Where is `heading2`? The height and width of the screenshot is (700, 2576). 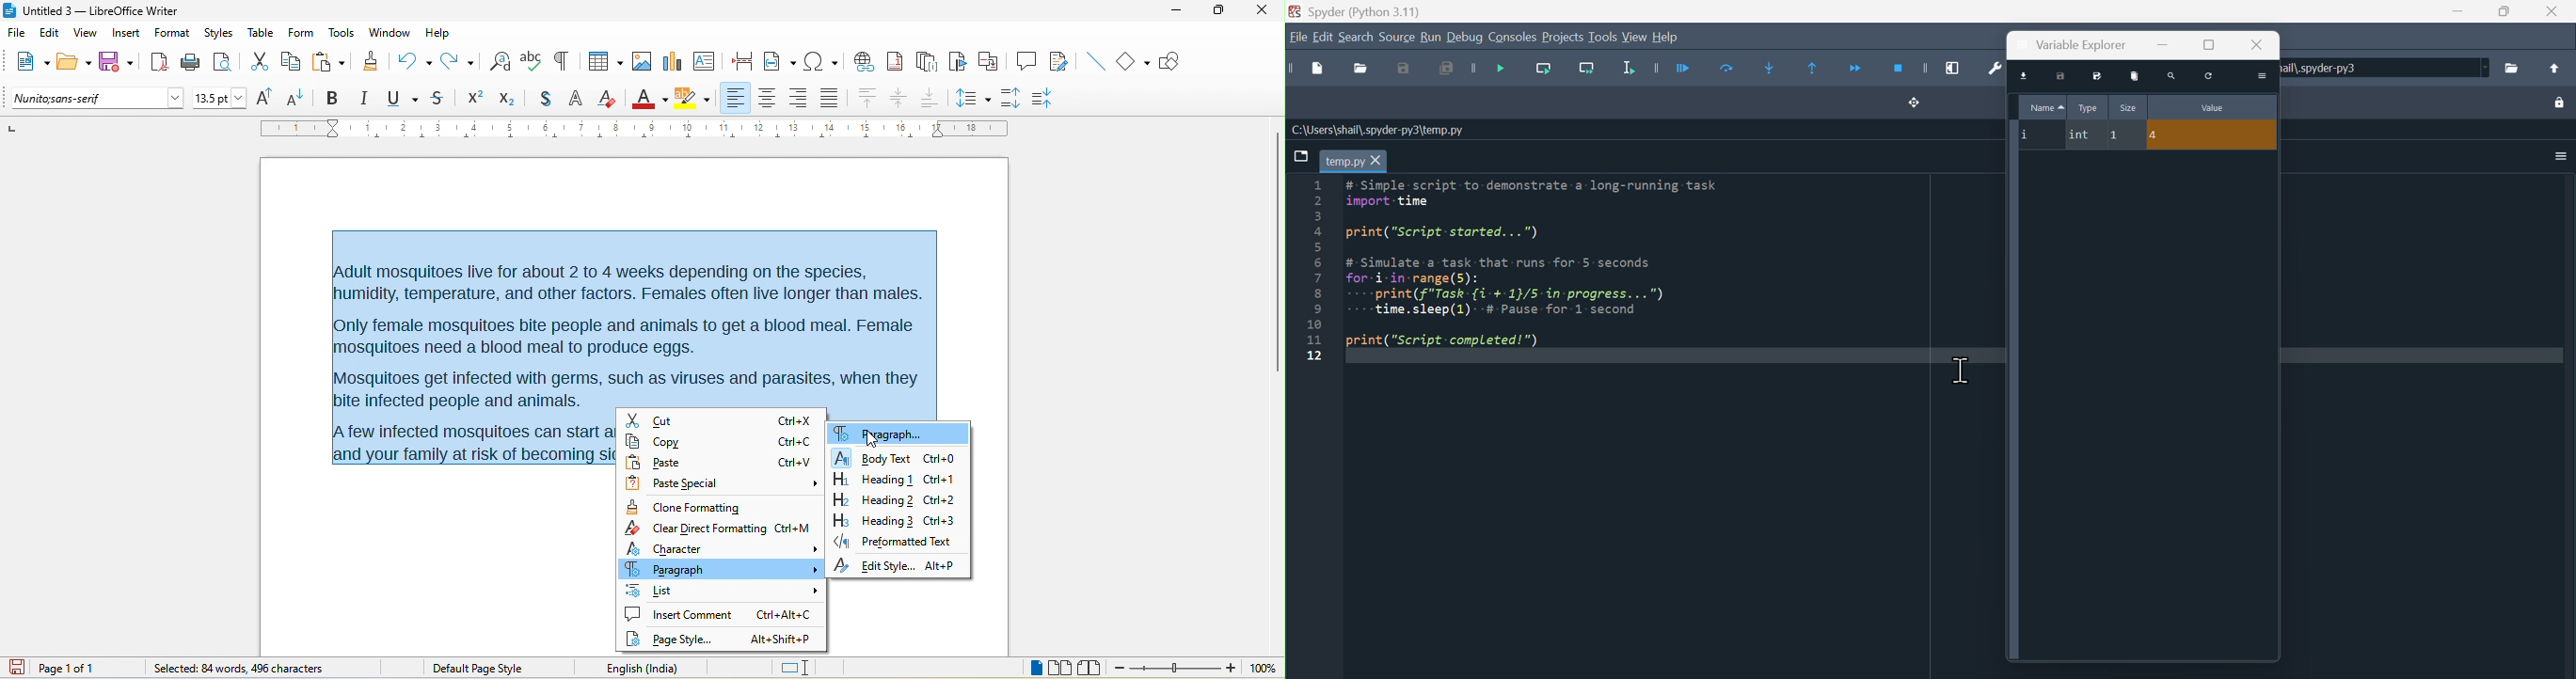
heading2 is located at coordinates (871, 499).